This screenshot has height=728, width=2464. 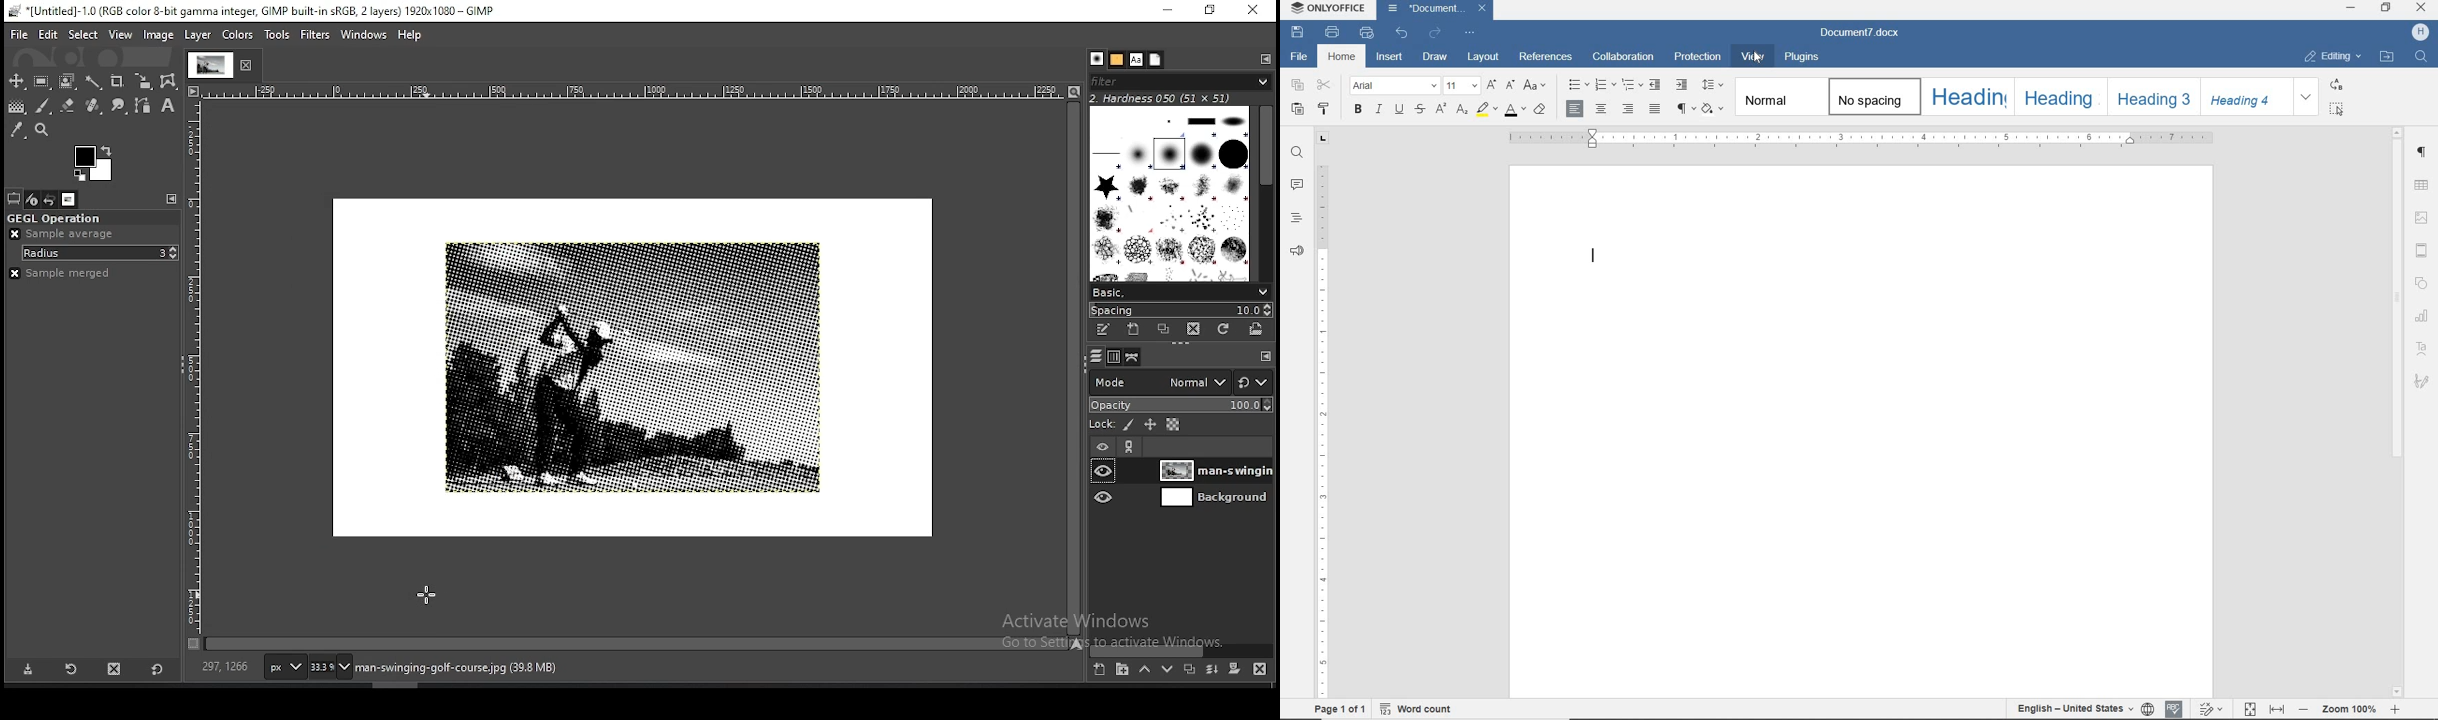 I want to click on SAVE, so click(x=1297, y=32).